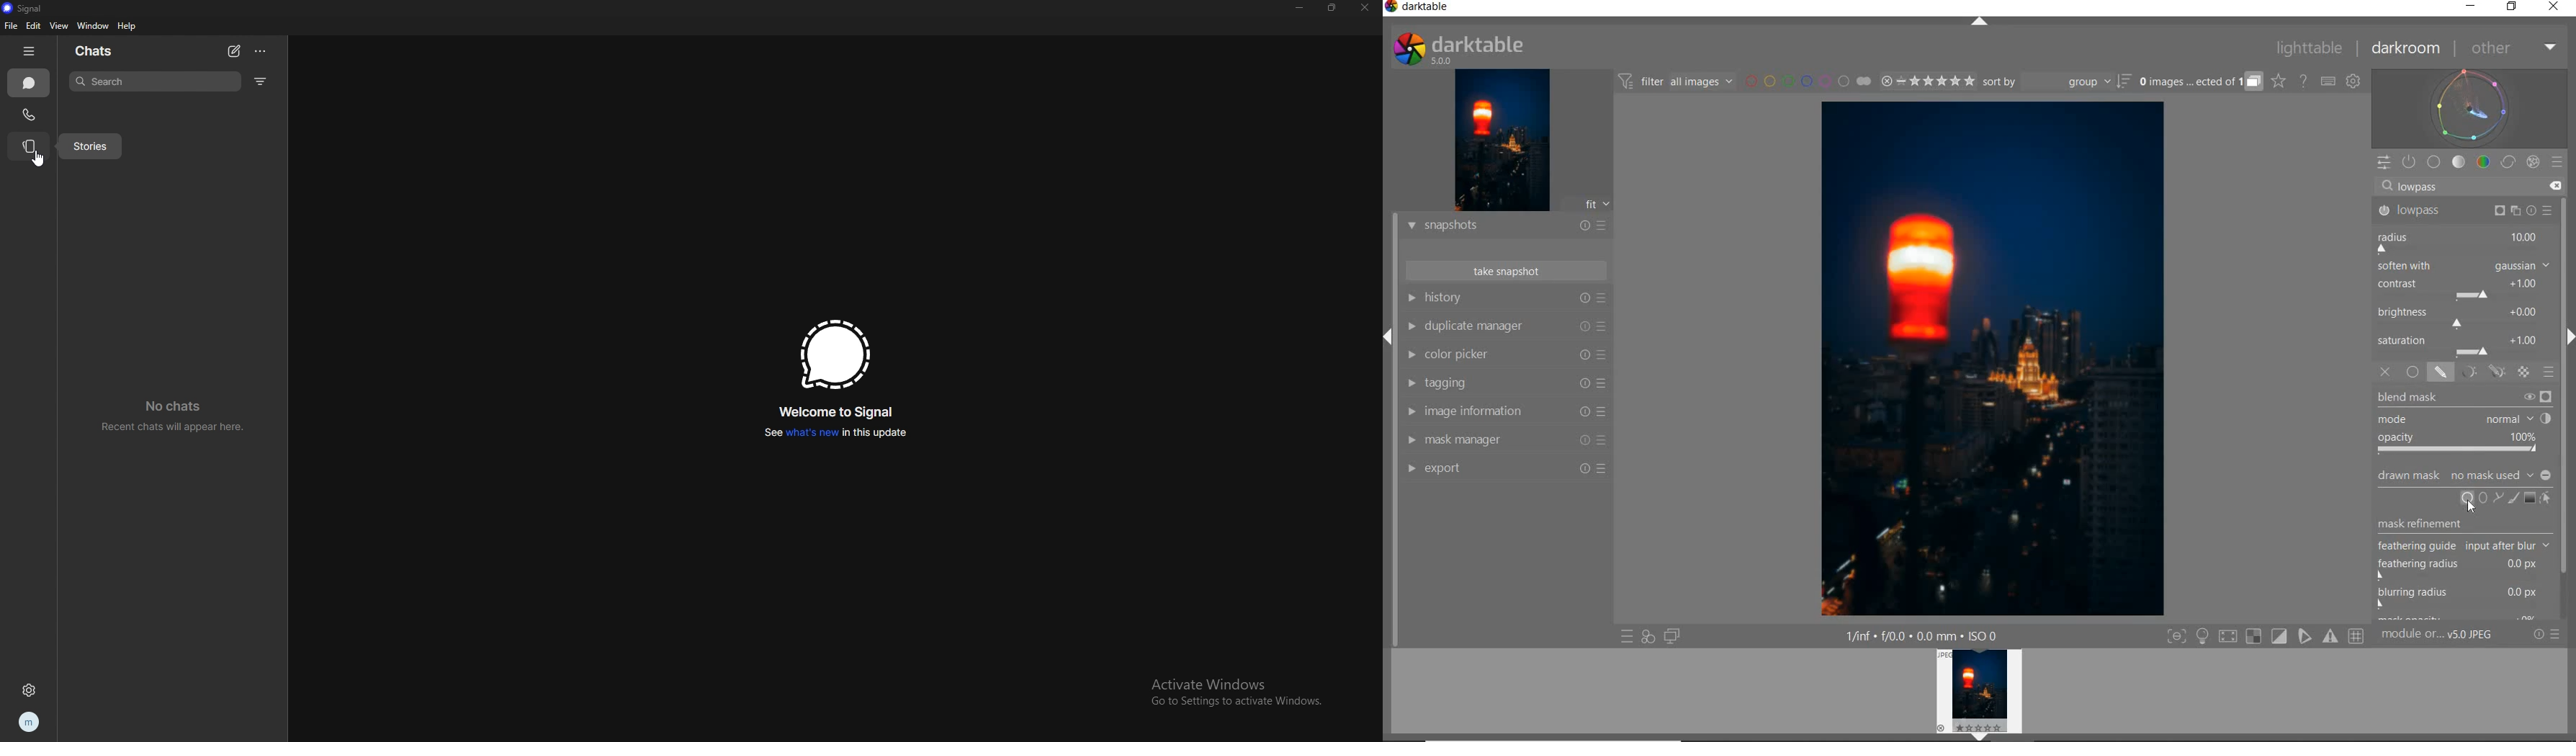 This screenshot has width=2576, height=756. I want to click on Searchbar, so click(2458, 186).